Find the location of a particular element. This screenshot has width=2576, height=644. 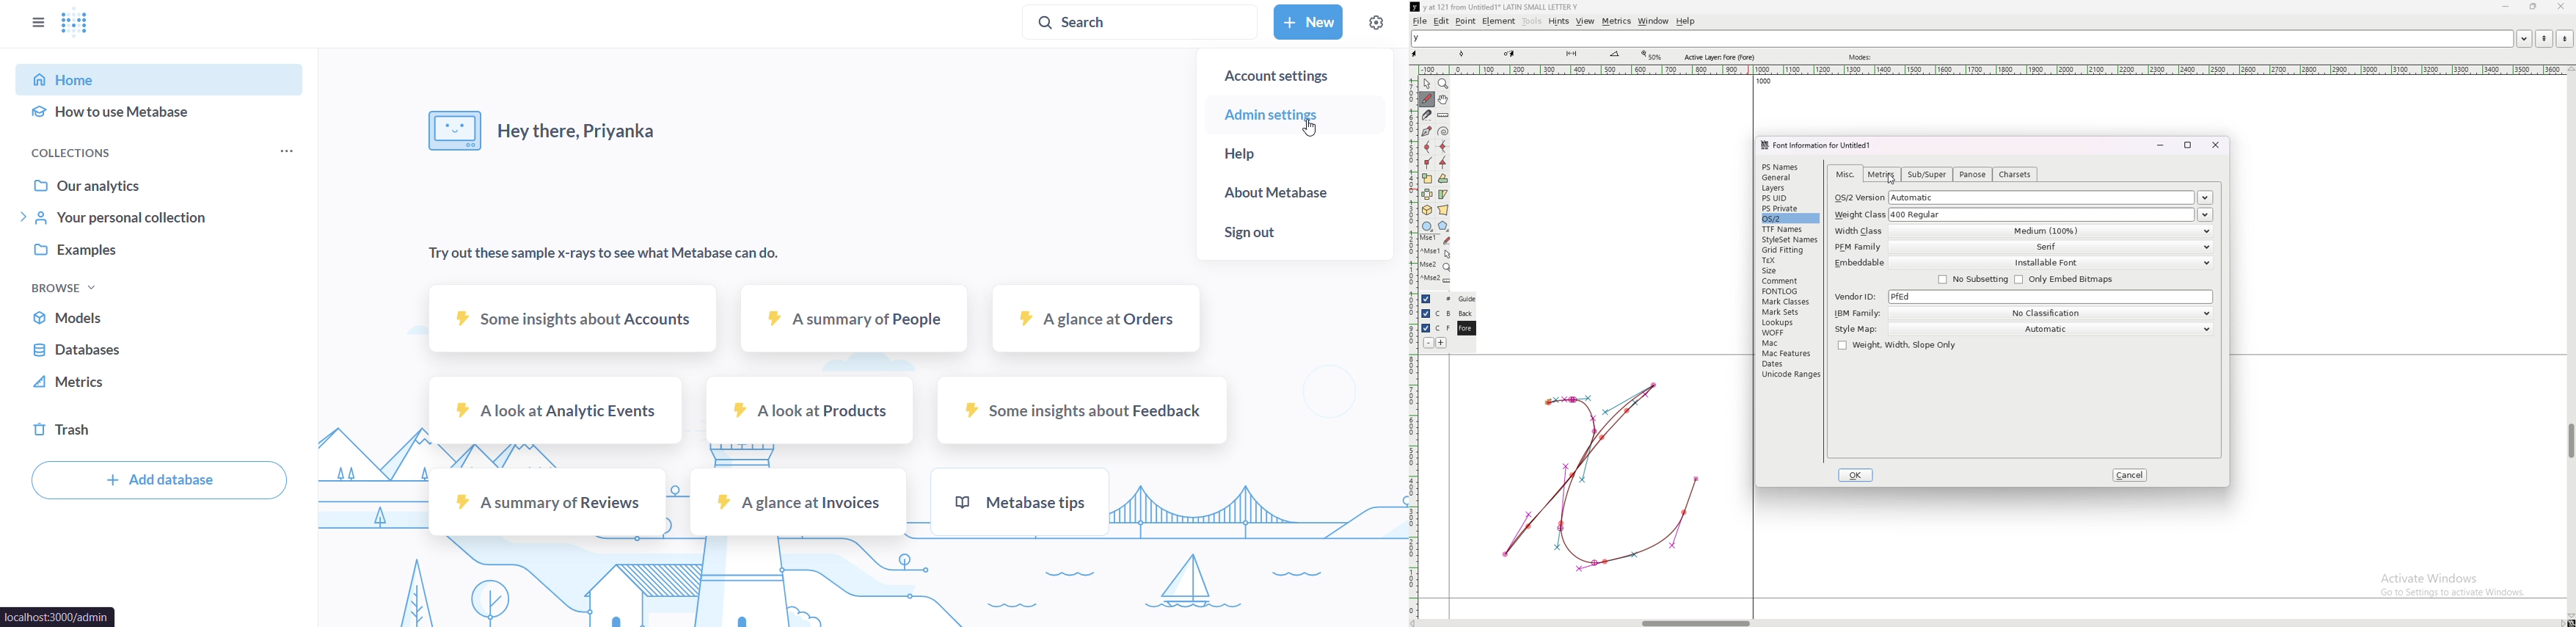

comment is located at coordinates (1791, 280).